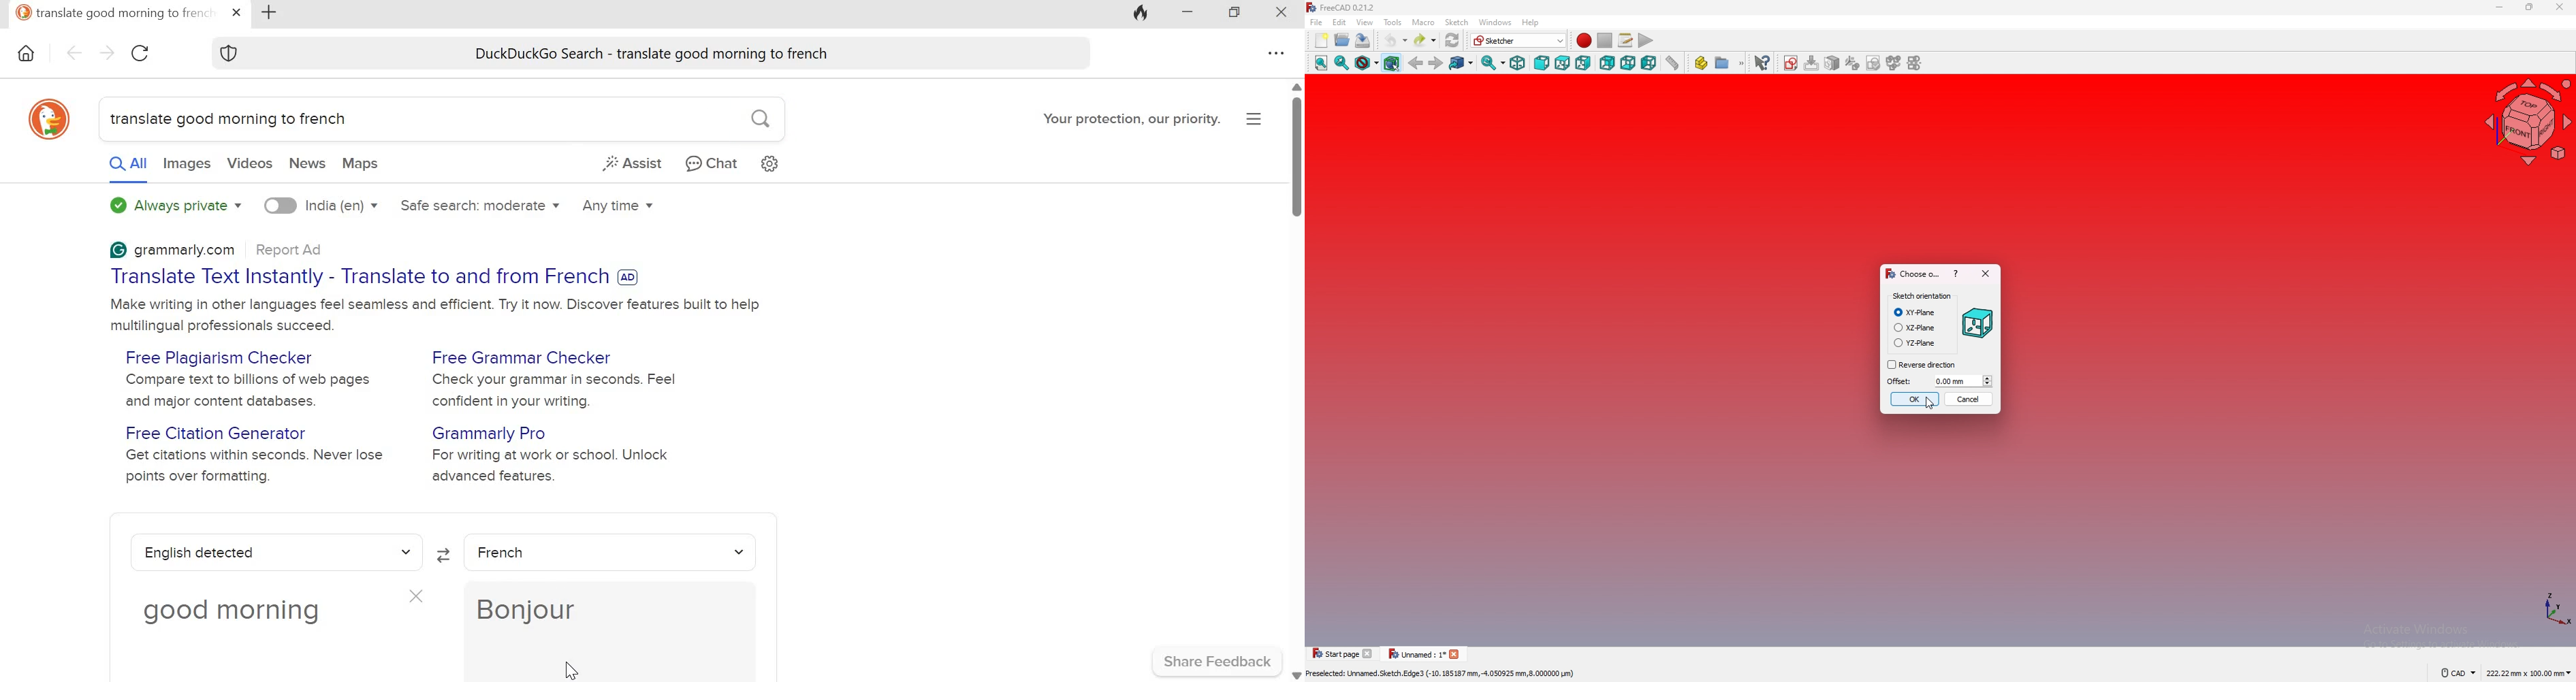  What do you see at coordinates (1894, 63) in the screenshot?
I see `merge sketch` at bounding box center [1894, 63].